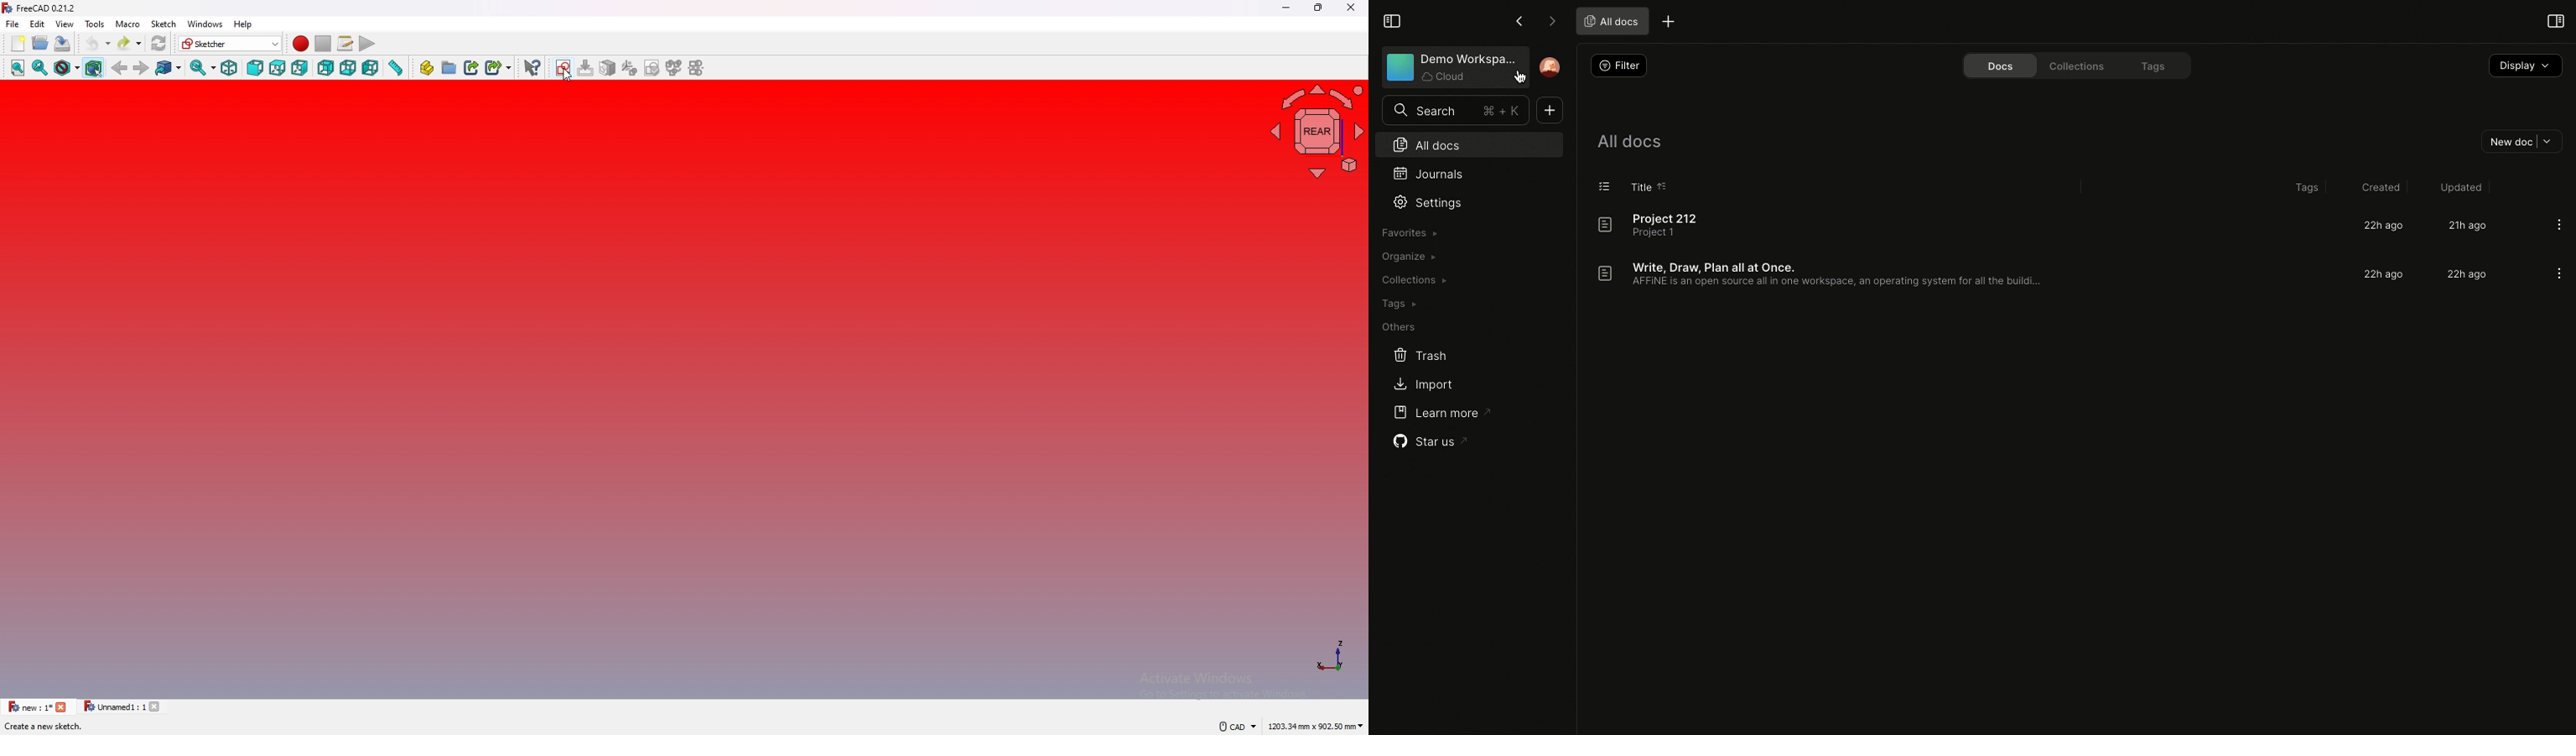  Describe the element at coordinates (326, 68) in the screenshot. I see `back` at that location.